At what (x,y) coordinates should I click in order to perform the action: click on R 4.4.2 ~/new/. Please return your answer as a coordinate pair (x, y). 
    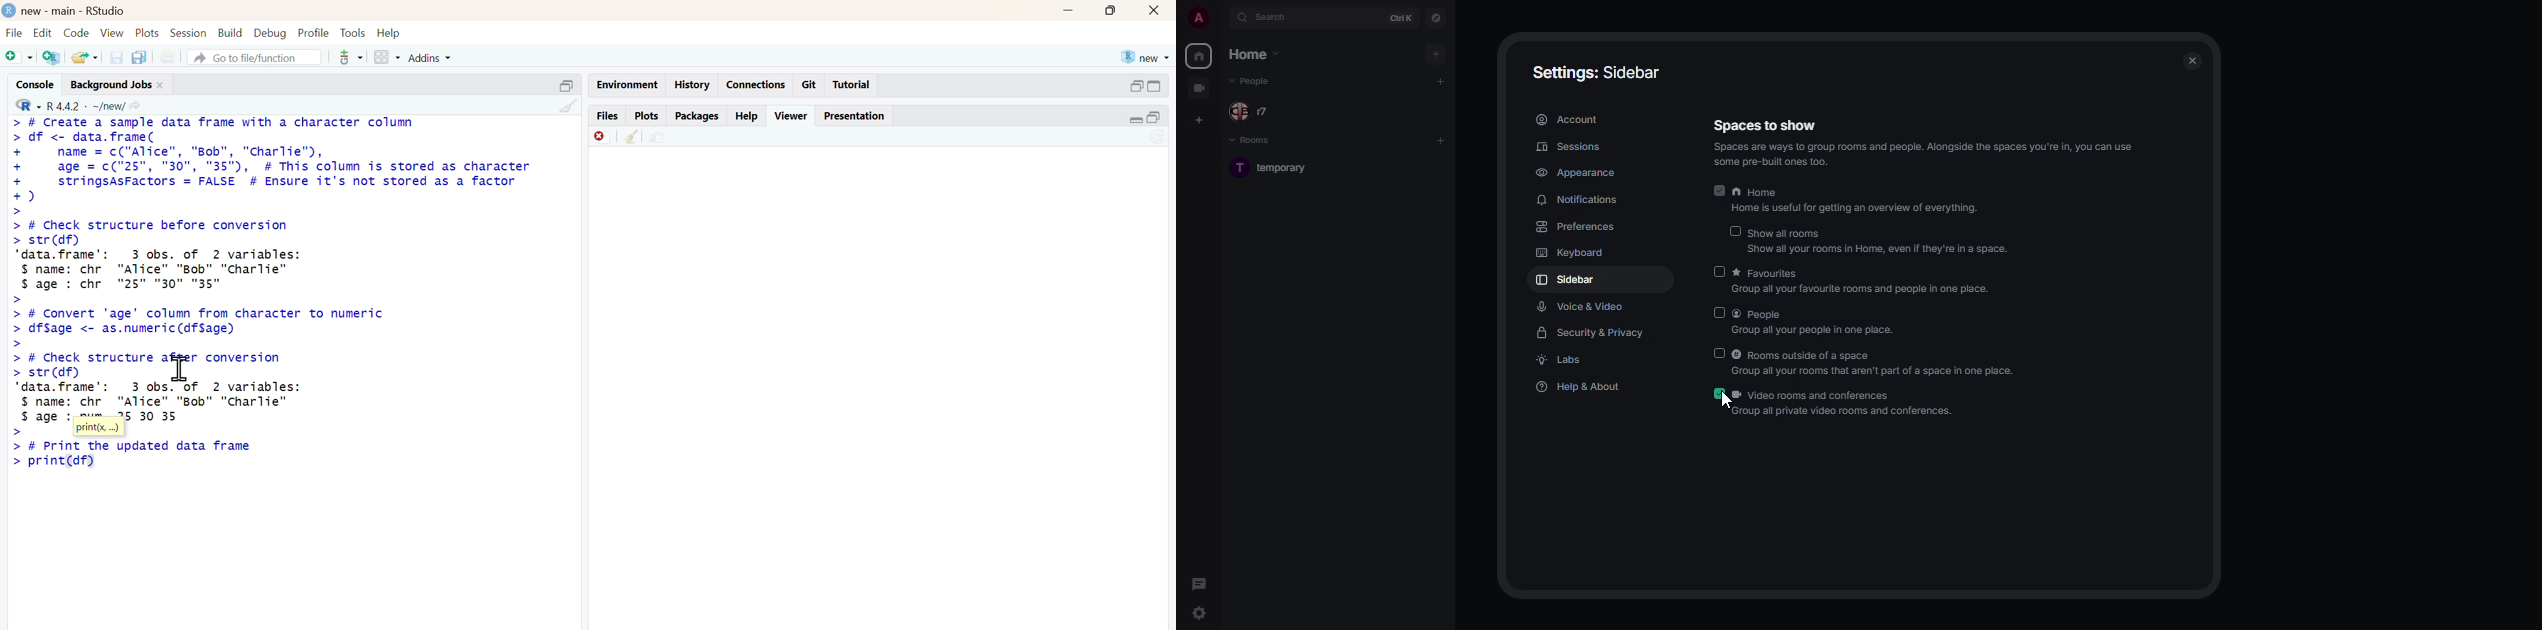
    Looking at the image, I should click on (86, 107).